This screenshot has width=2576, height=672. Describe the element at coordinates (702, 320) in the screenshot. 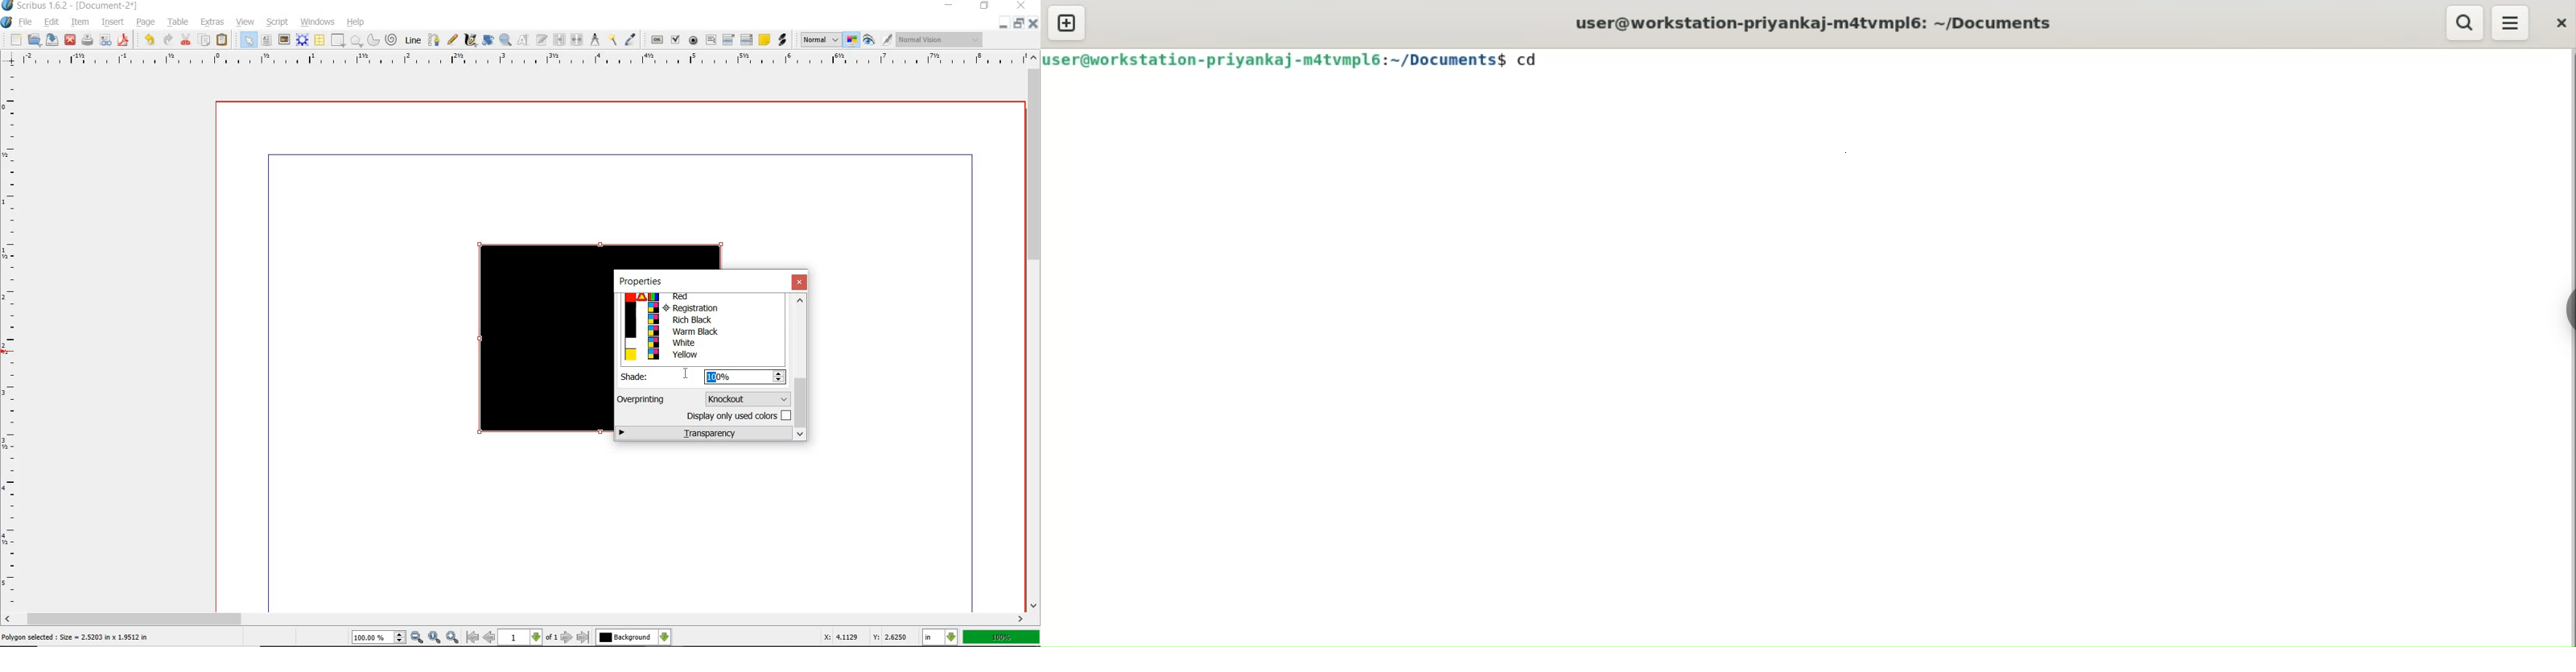

I see `Rich Black` at that location.